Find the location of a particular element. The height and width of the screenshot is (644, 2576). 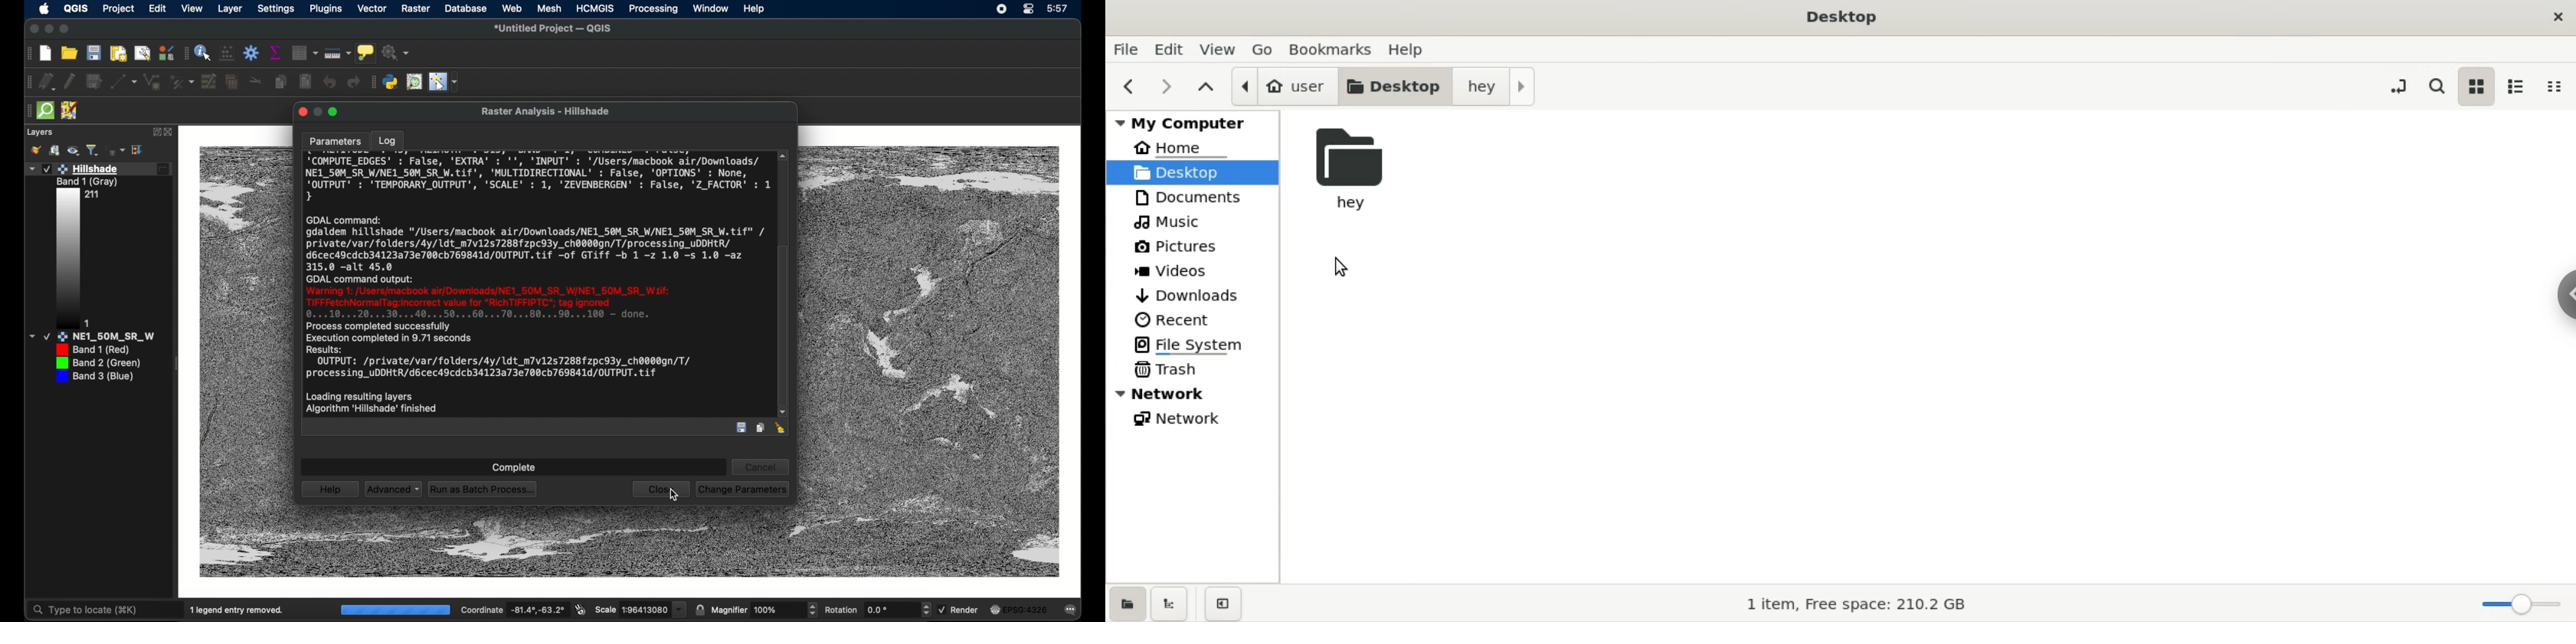

log entry is located at coordinates (536, 284).